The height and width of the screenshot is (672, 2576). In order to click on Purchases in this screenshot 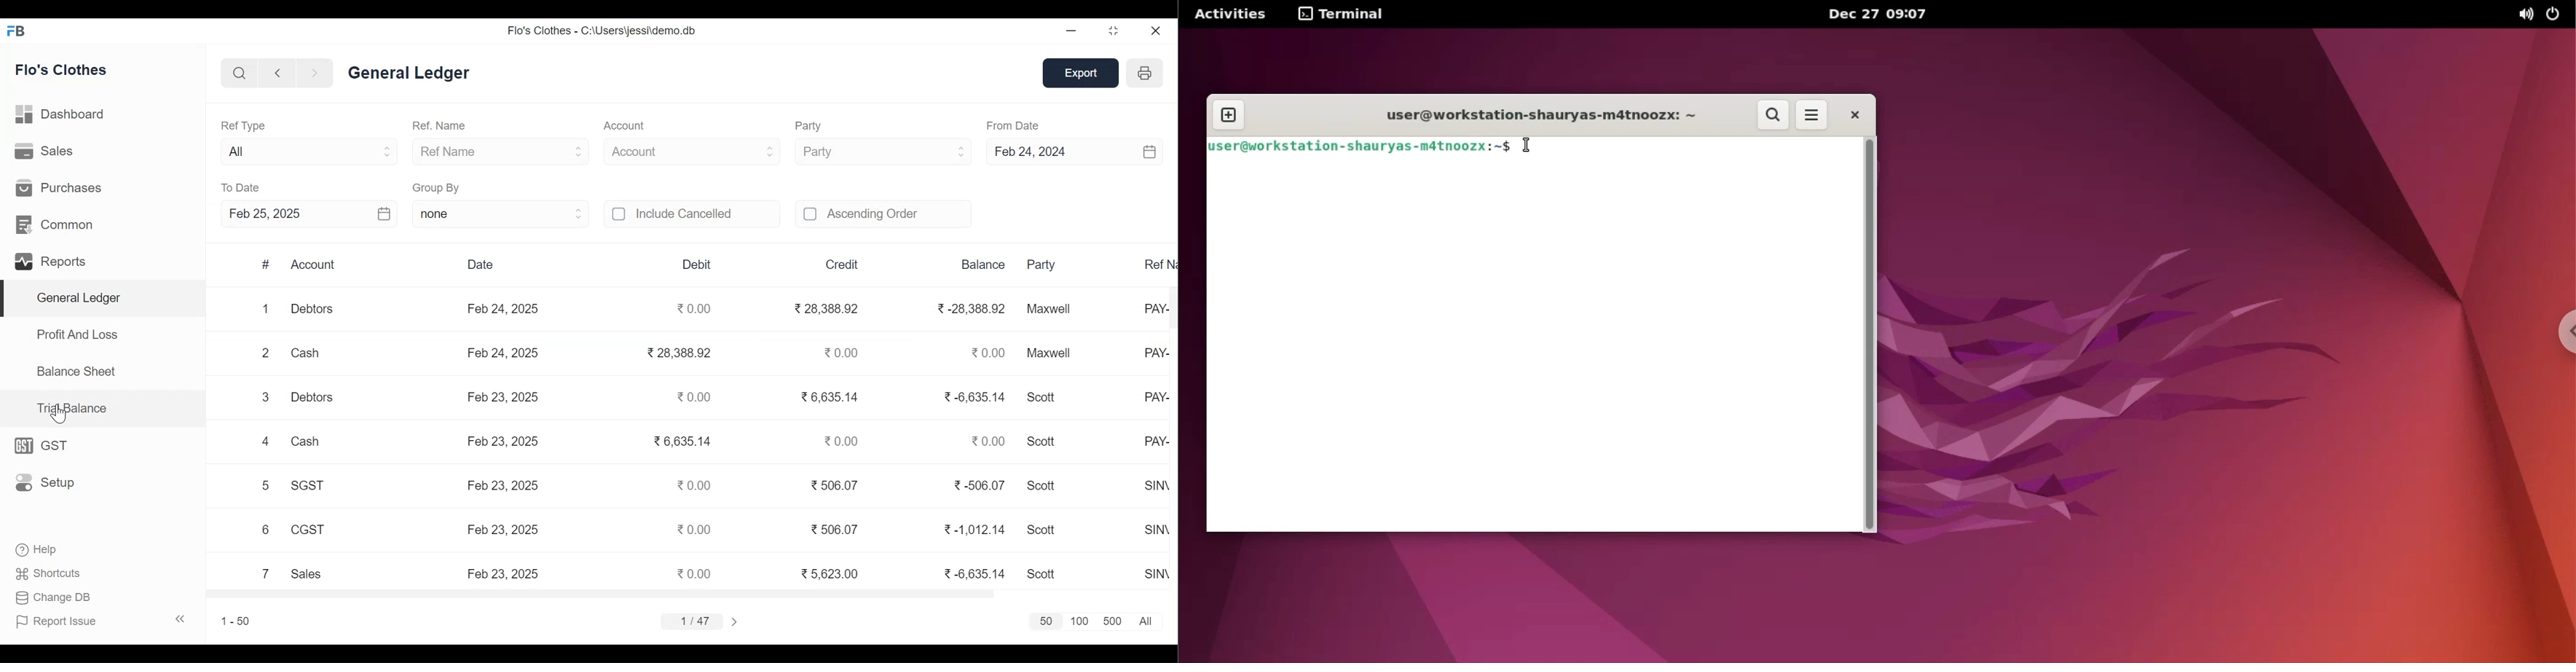, I will do `click(60, 188)`.